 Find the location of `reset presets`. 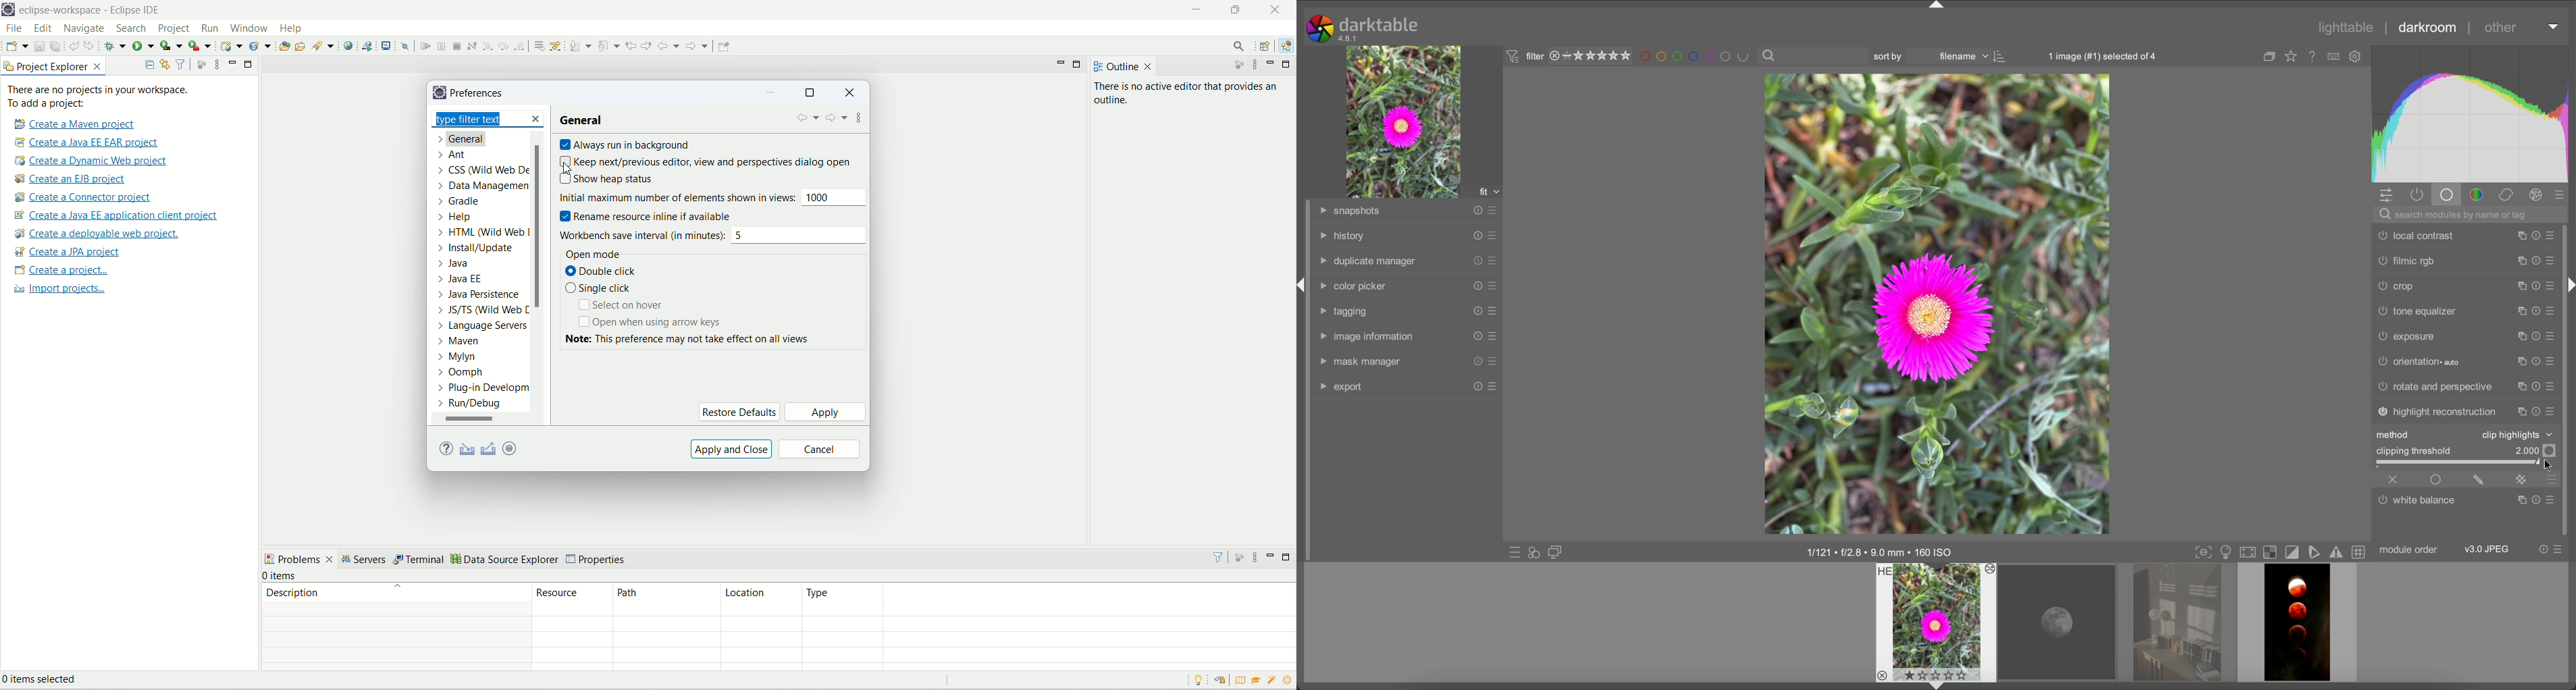

reset presets is located at coordinates (1475, 362).